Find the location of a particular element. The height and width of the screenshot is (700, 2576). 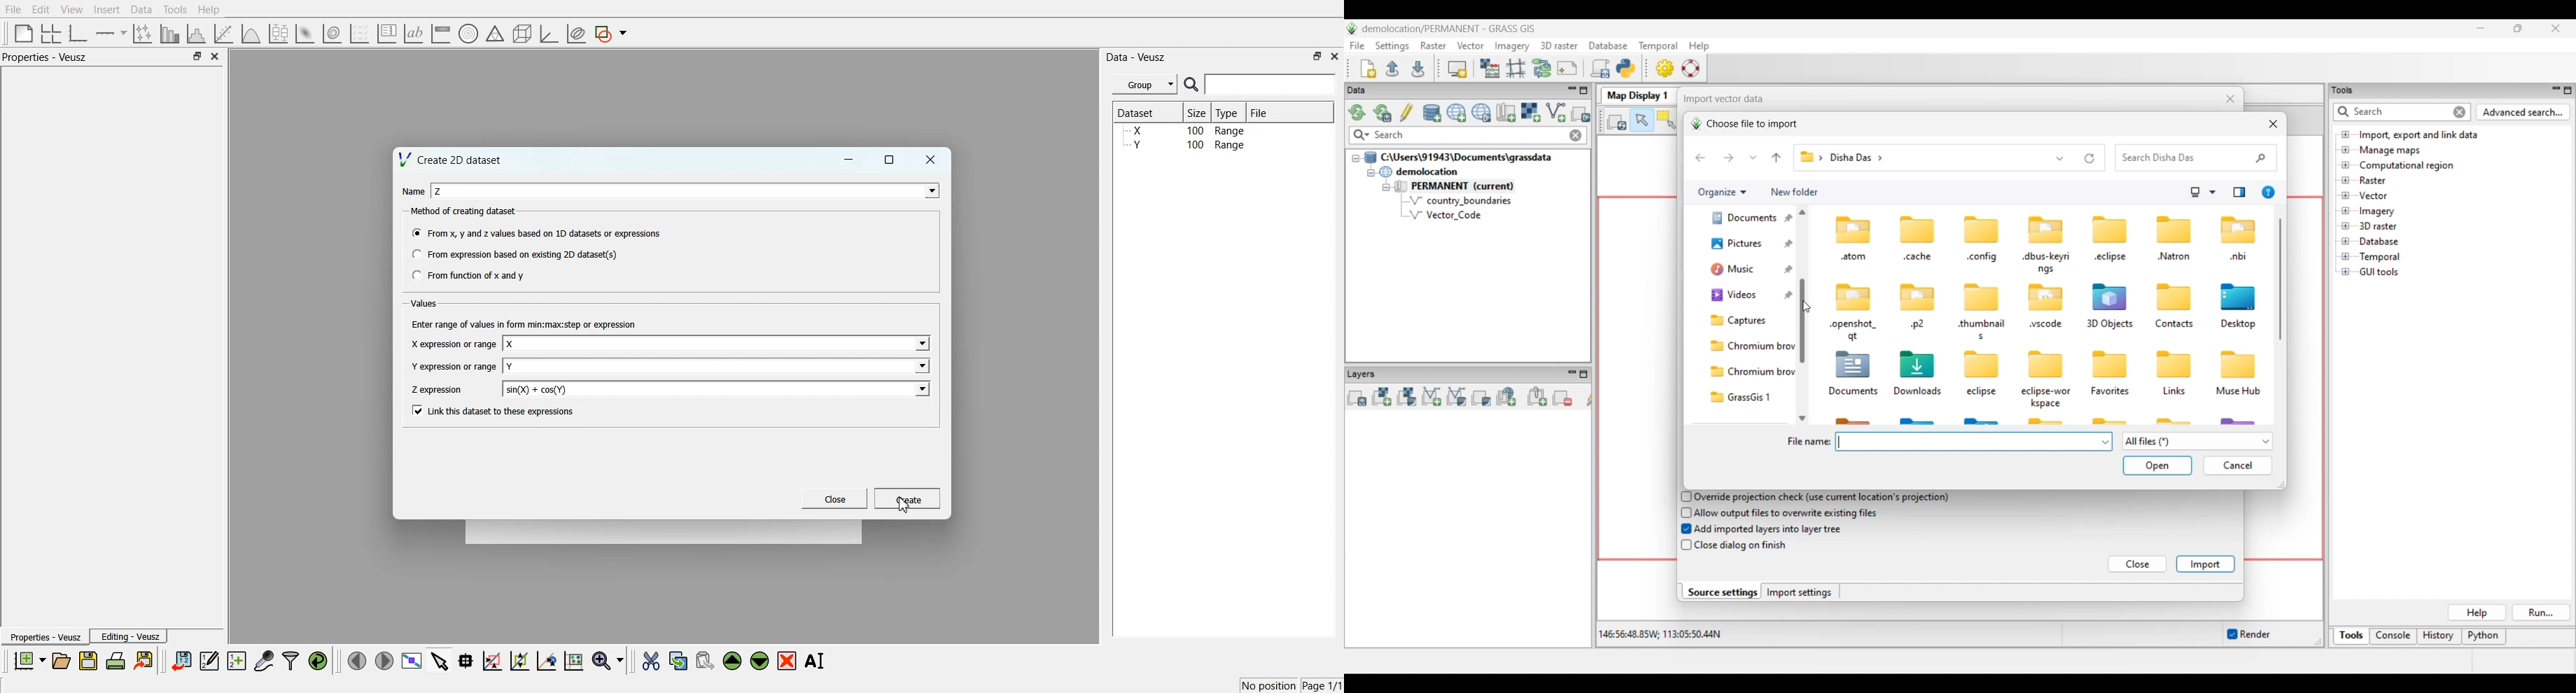

Import dataset from veusz is located at coordinates (181, 660).